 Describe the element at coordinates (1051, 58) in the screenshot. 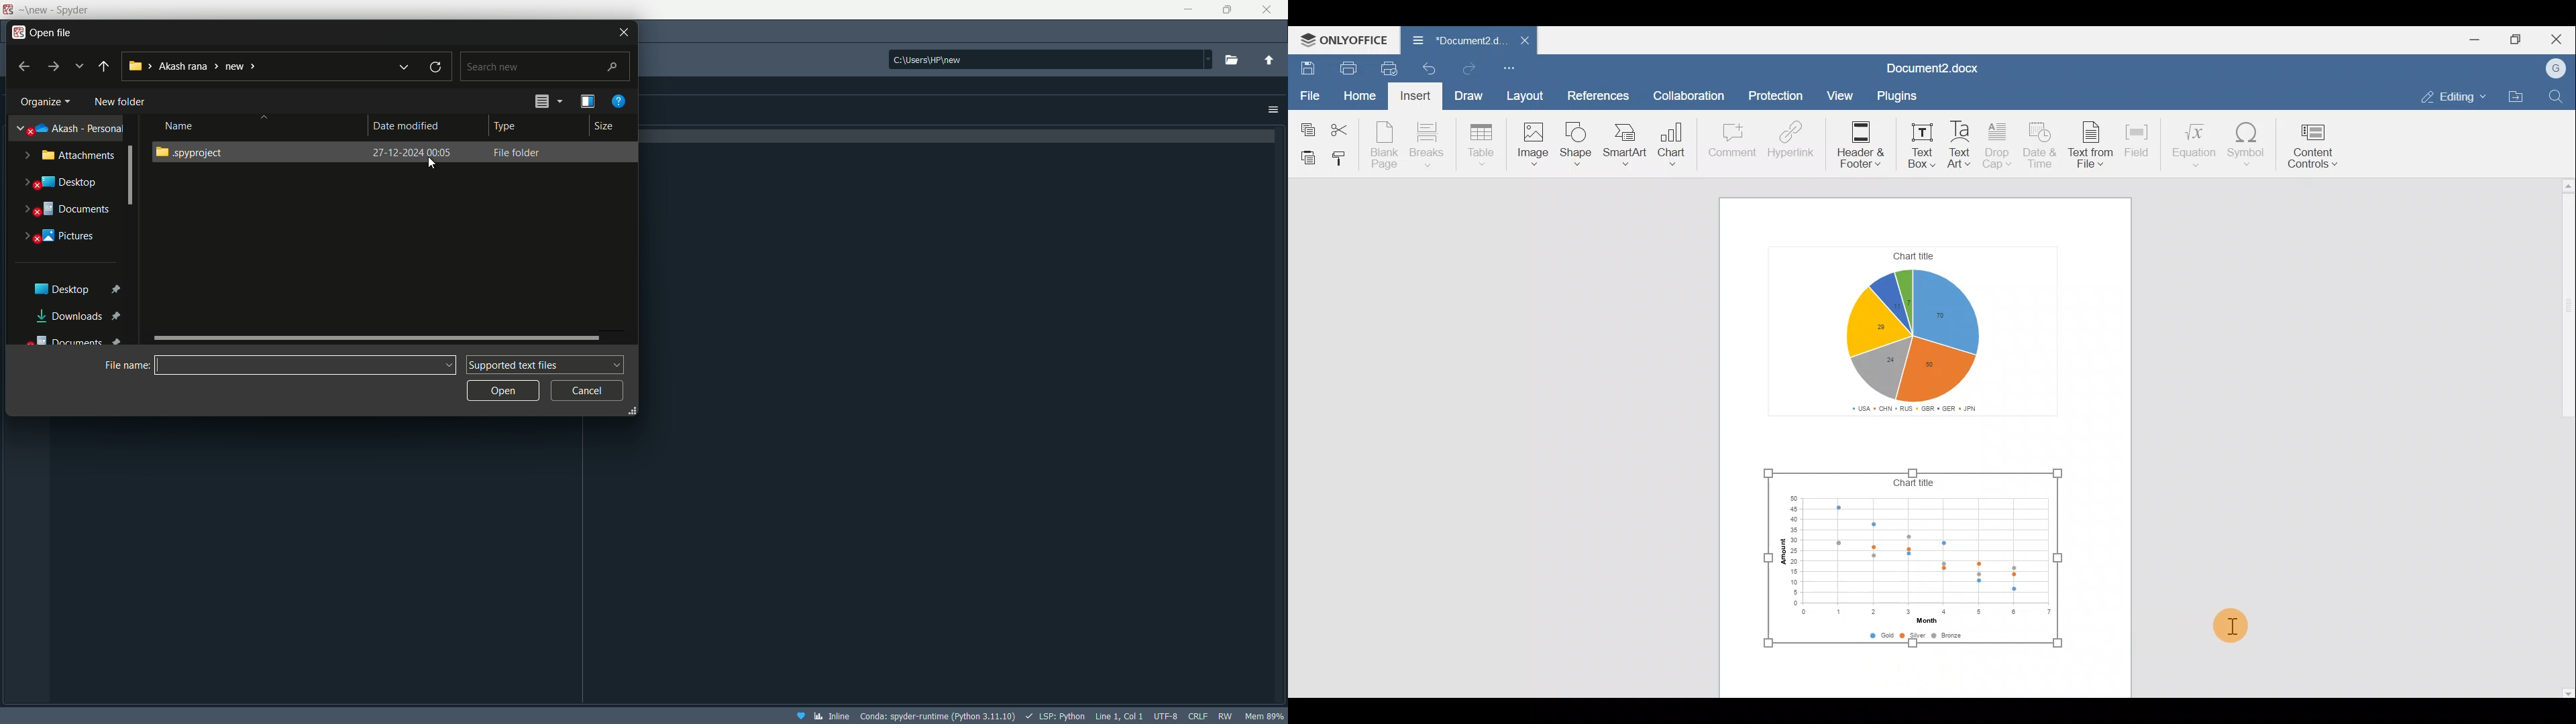

I see `directory` at that location.